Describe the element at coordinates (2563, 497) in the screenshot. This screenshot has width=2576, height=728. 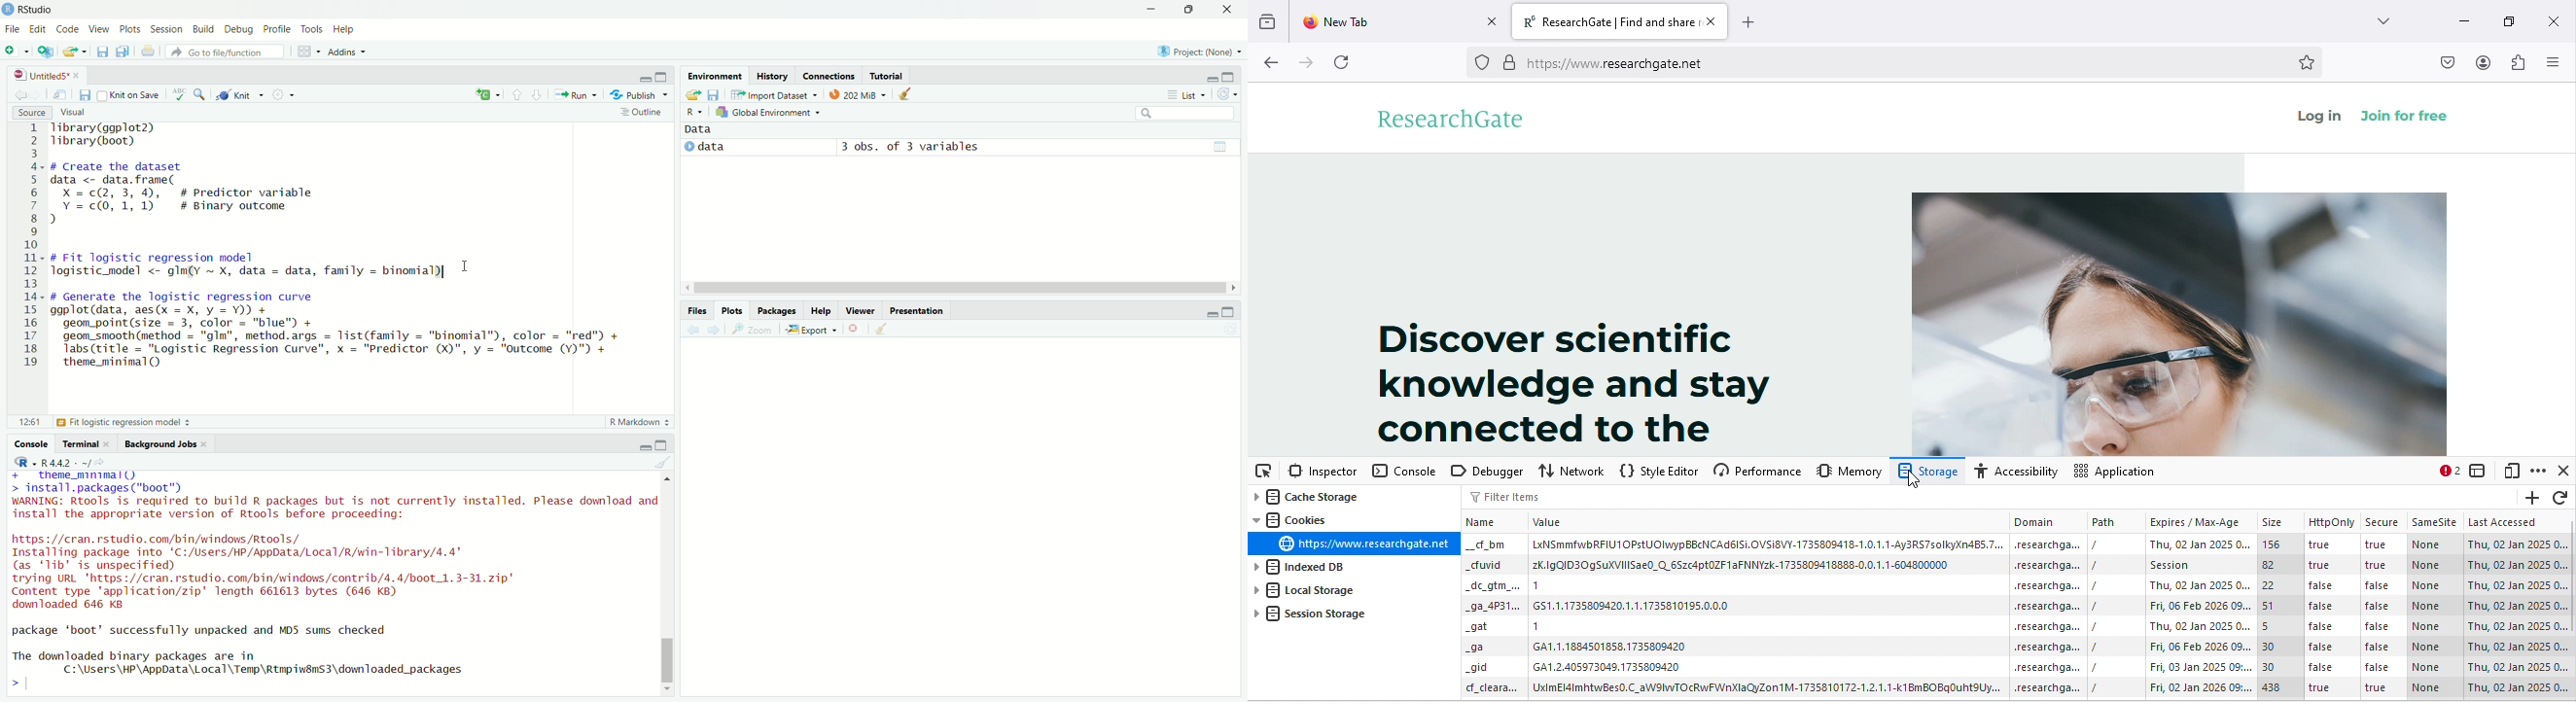
I see `refresh` at that location.